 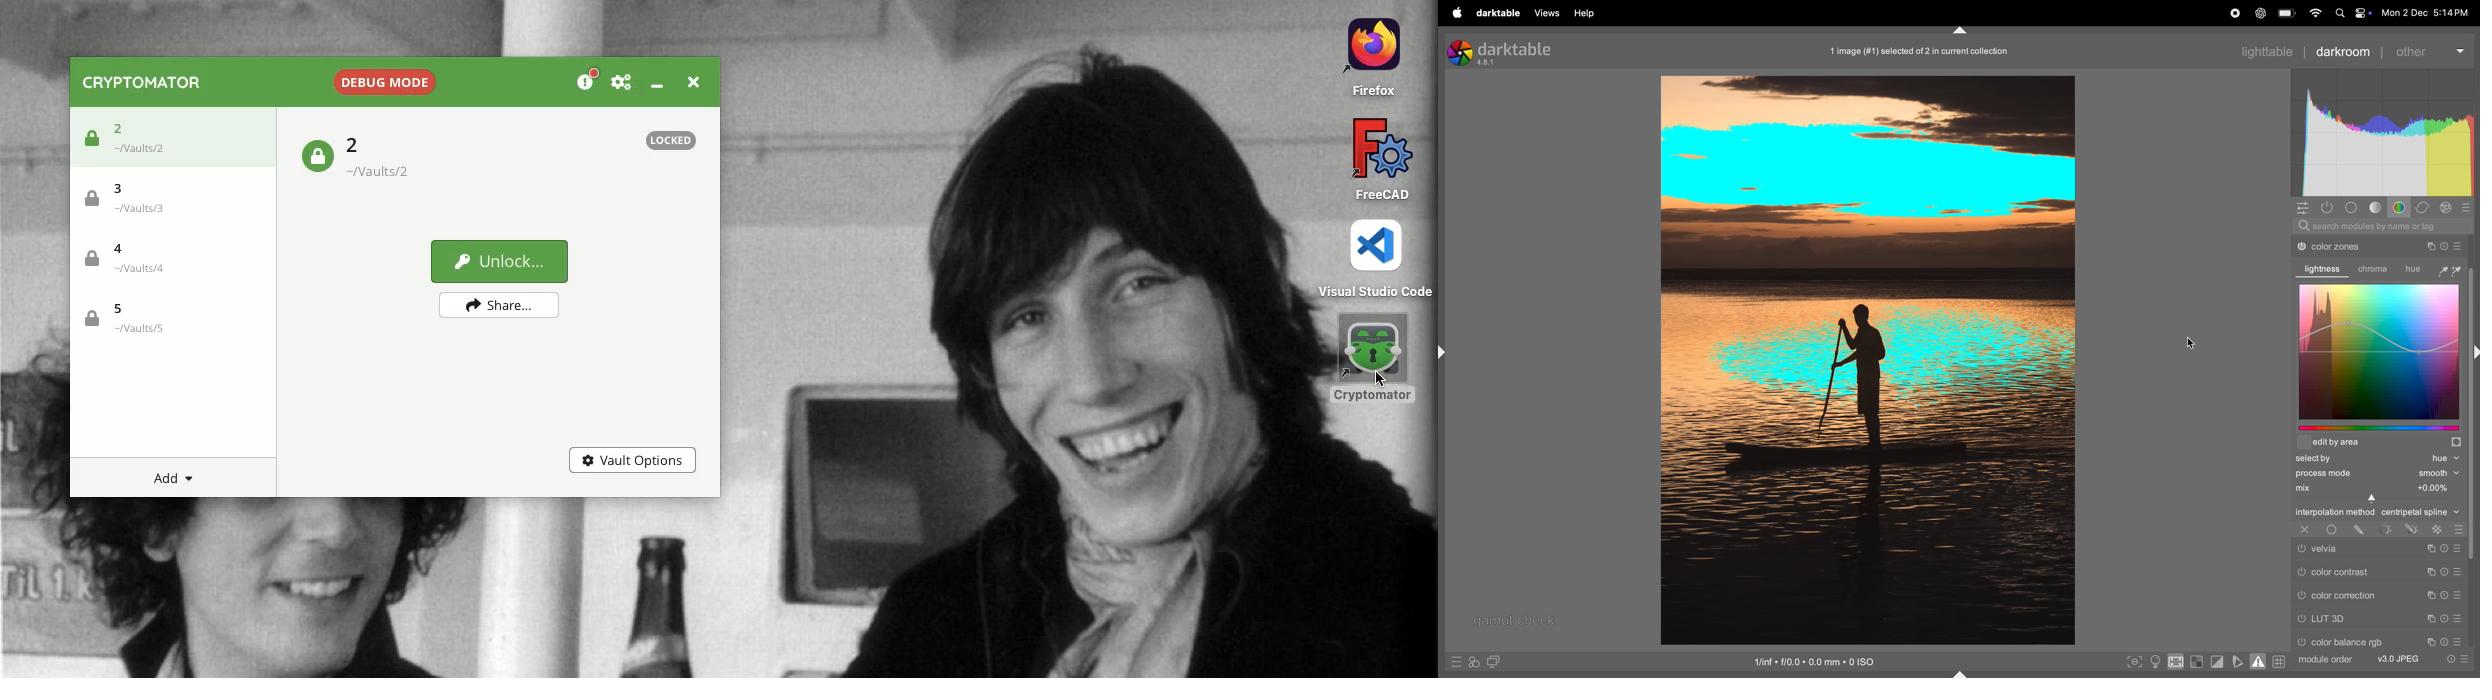 I want to click on toggle peak focusing mode, so click(x=2133, y=662).